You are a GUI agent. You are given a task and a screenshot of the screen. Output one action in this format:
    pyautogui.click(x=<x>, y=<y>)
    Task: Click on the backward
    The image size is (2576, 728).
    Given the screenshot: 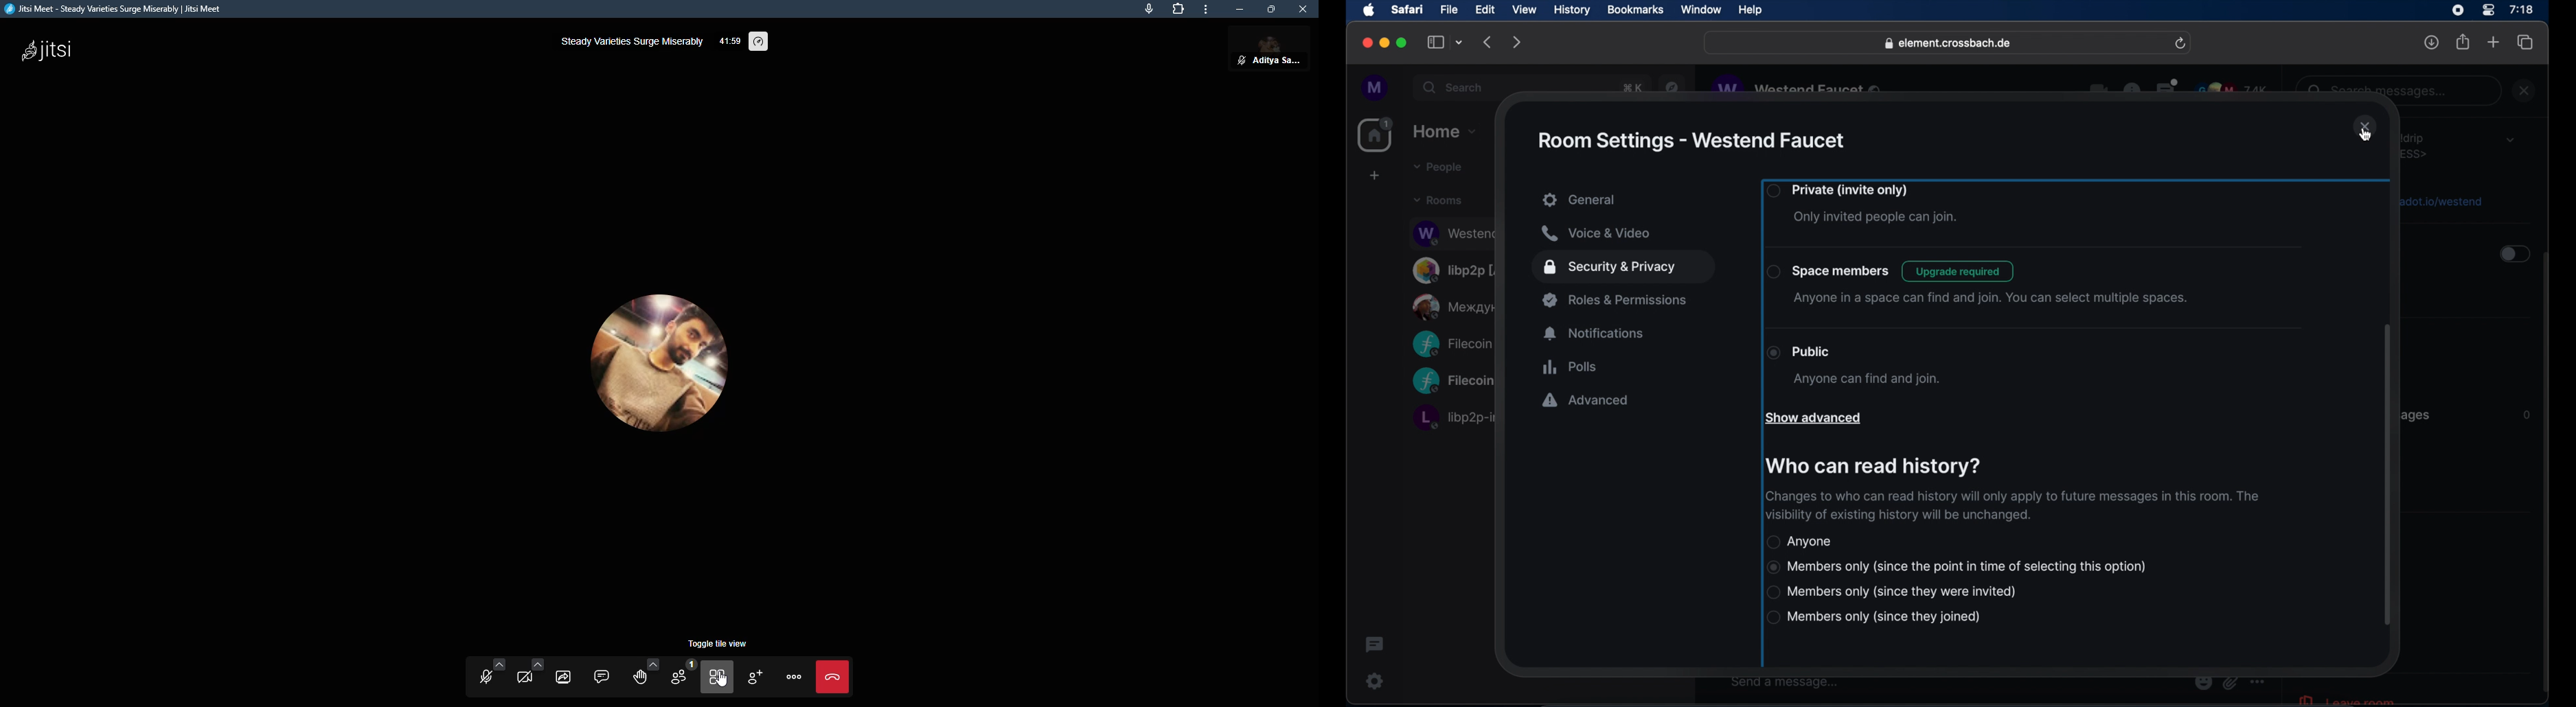 What is the action you would take?
    pyautogui.click(x=1488, y=42)
    